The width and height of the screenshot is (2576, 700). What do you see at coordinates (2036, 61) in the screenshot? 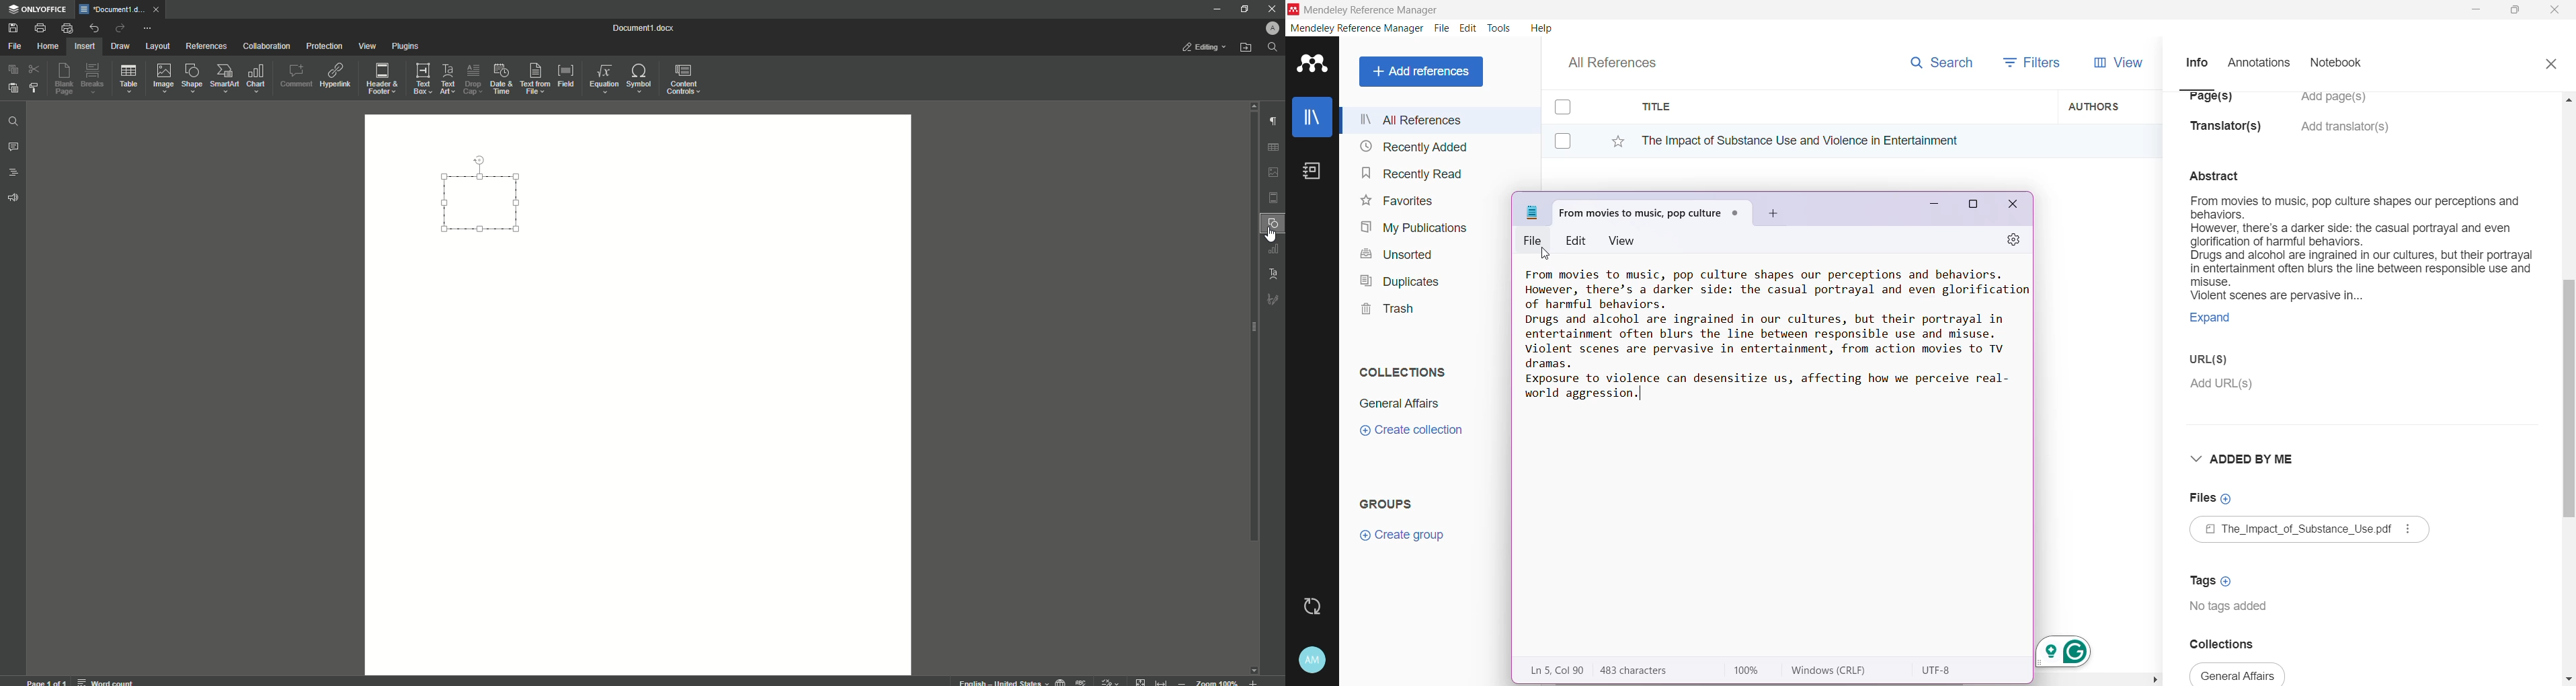
I see `Filters` at bounding box center [2036, 61].